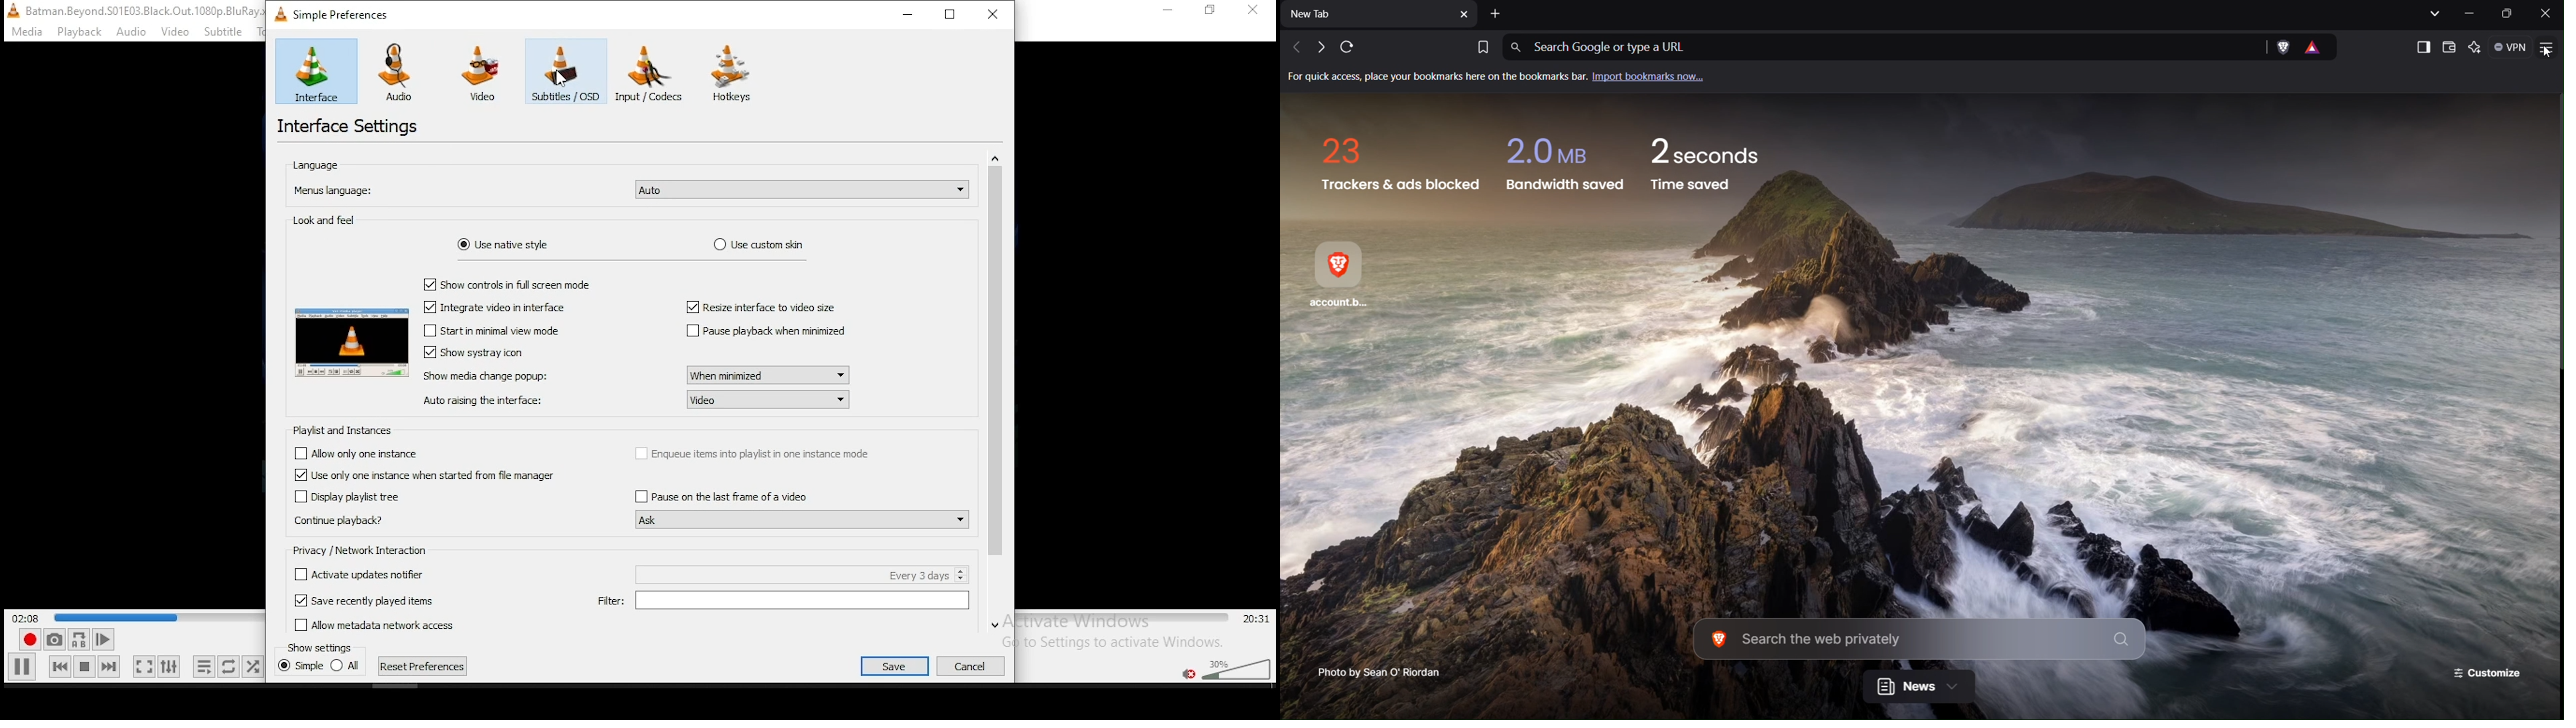  What do you see at coordinates (423, 666) in the screenshot?
I see `next chapter` at bounding box center [423, 666].